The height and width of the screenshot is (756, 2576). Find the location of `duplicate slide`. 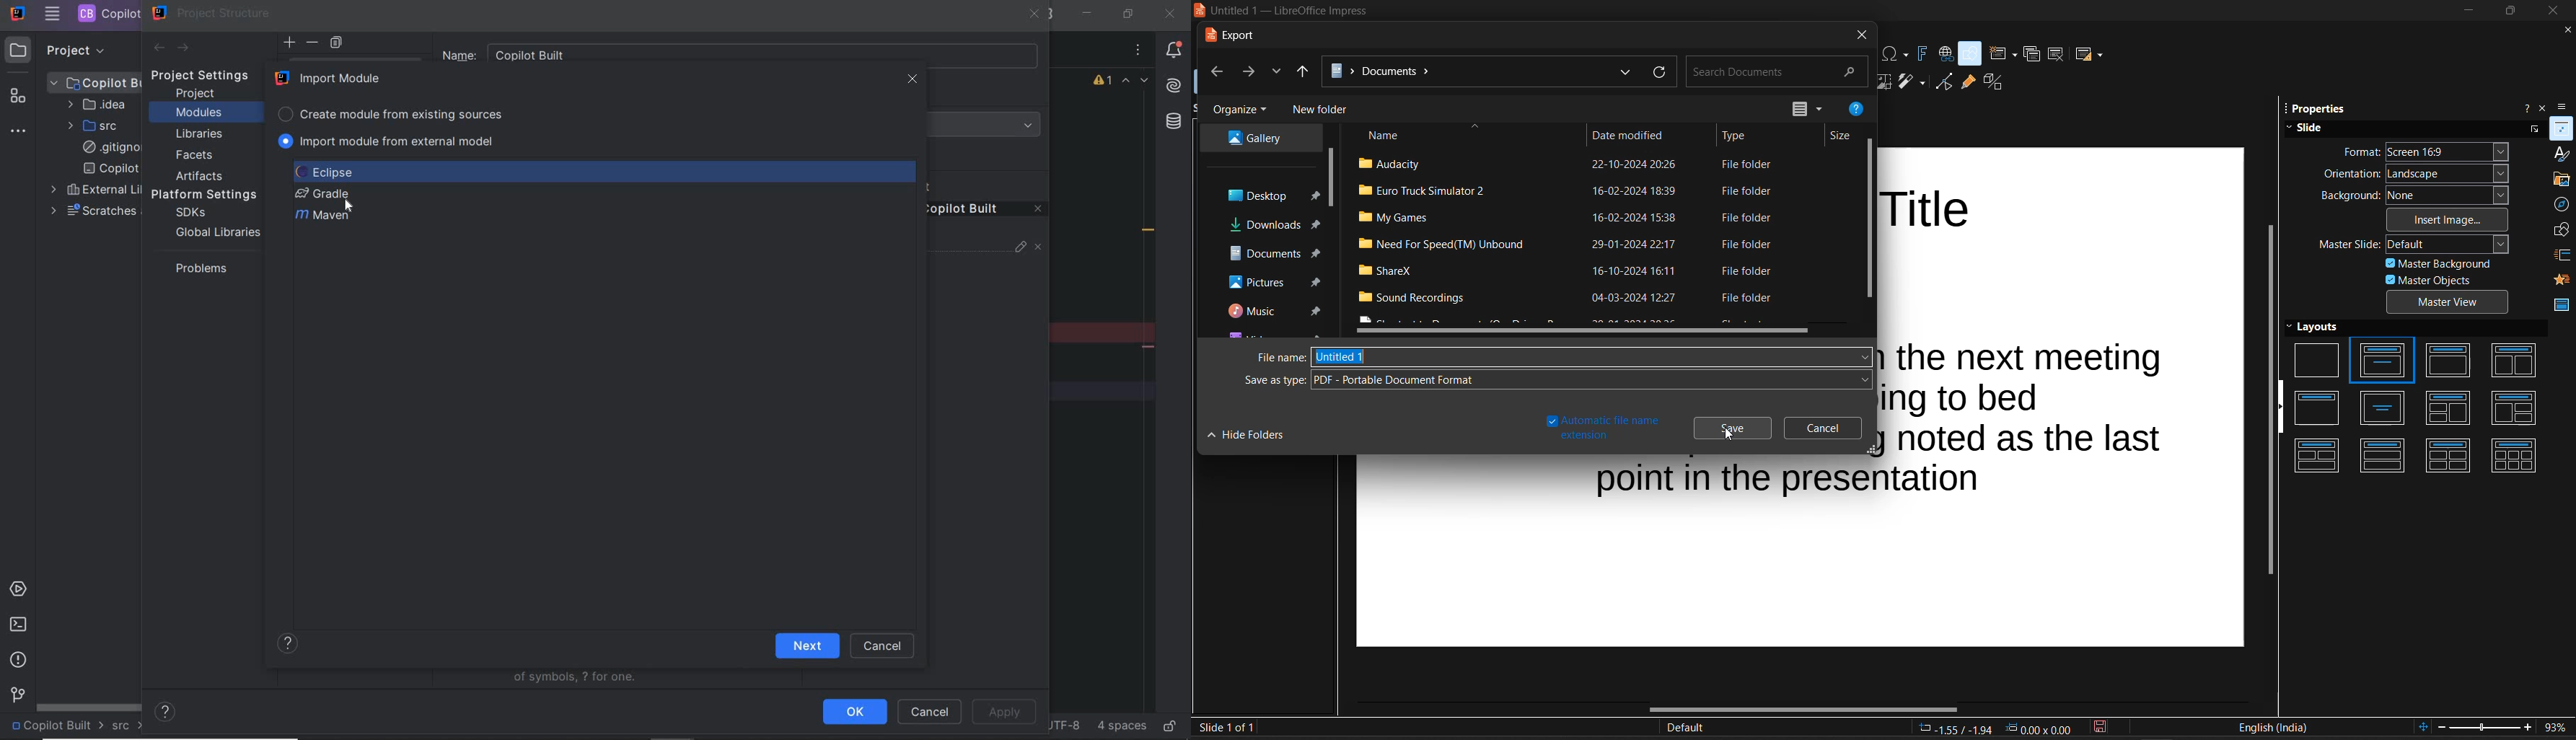

duplicate slide is located at coordinates (2031, 54).